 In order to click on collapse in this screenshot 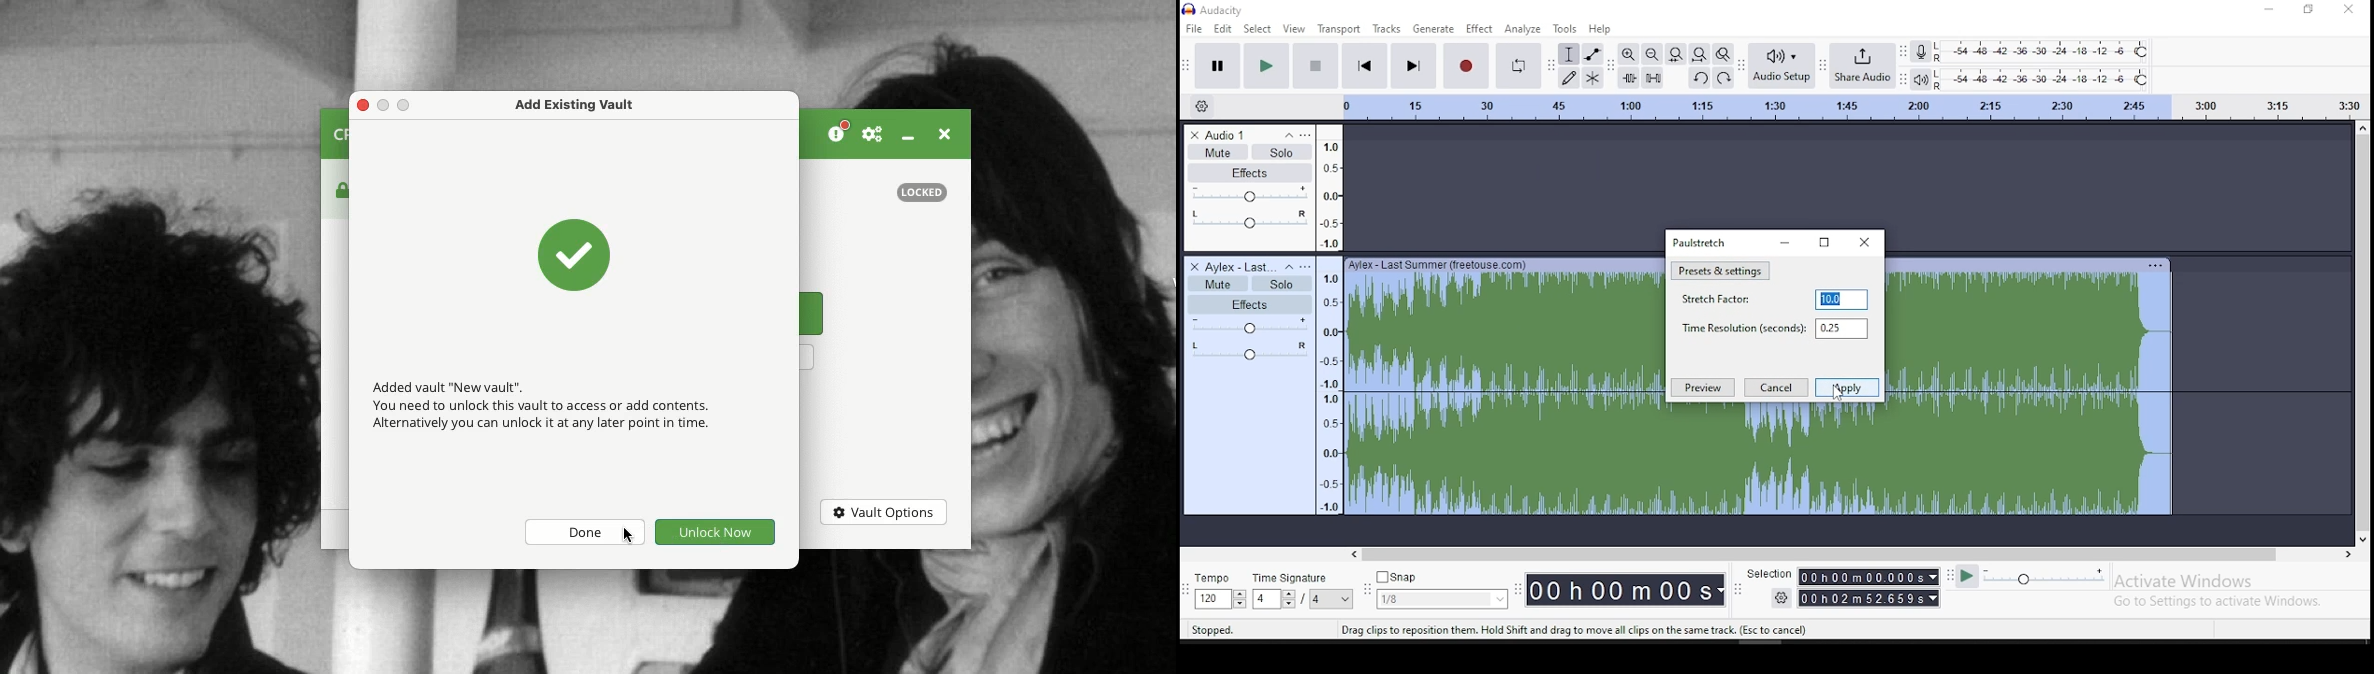, I will do `click(1287, 136)`.